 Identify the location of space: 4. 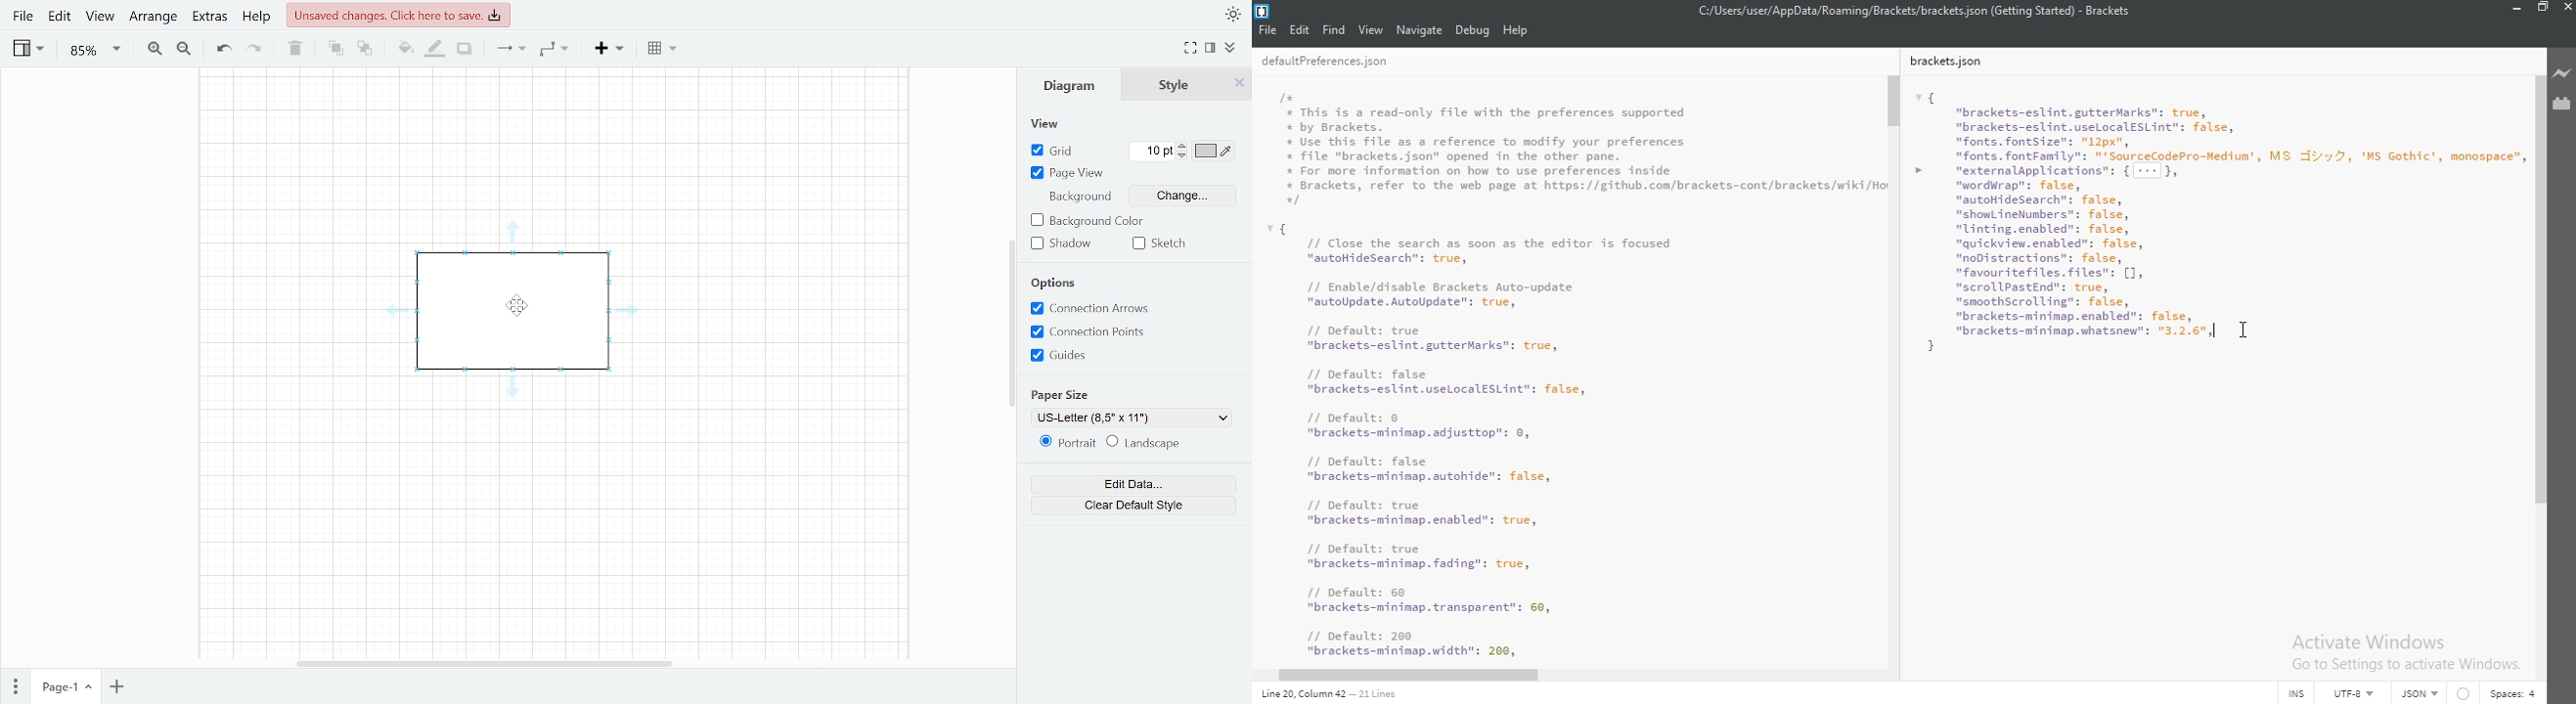
(2511, 691).